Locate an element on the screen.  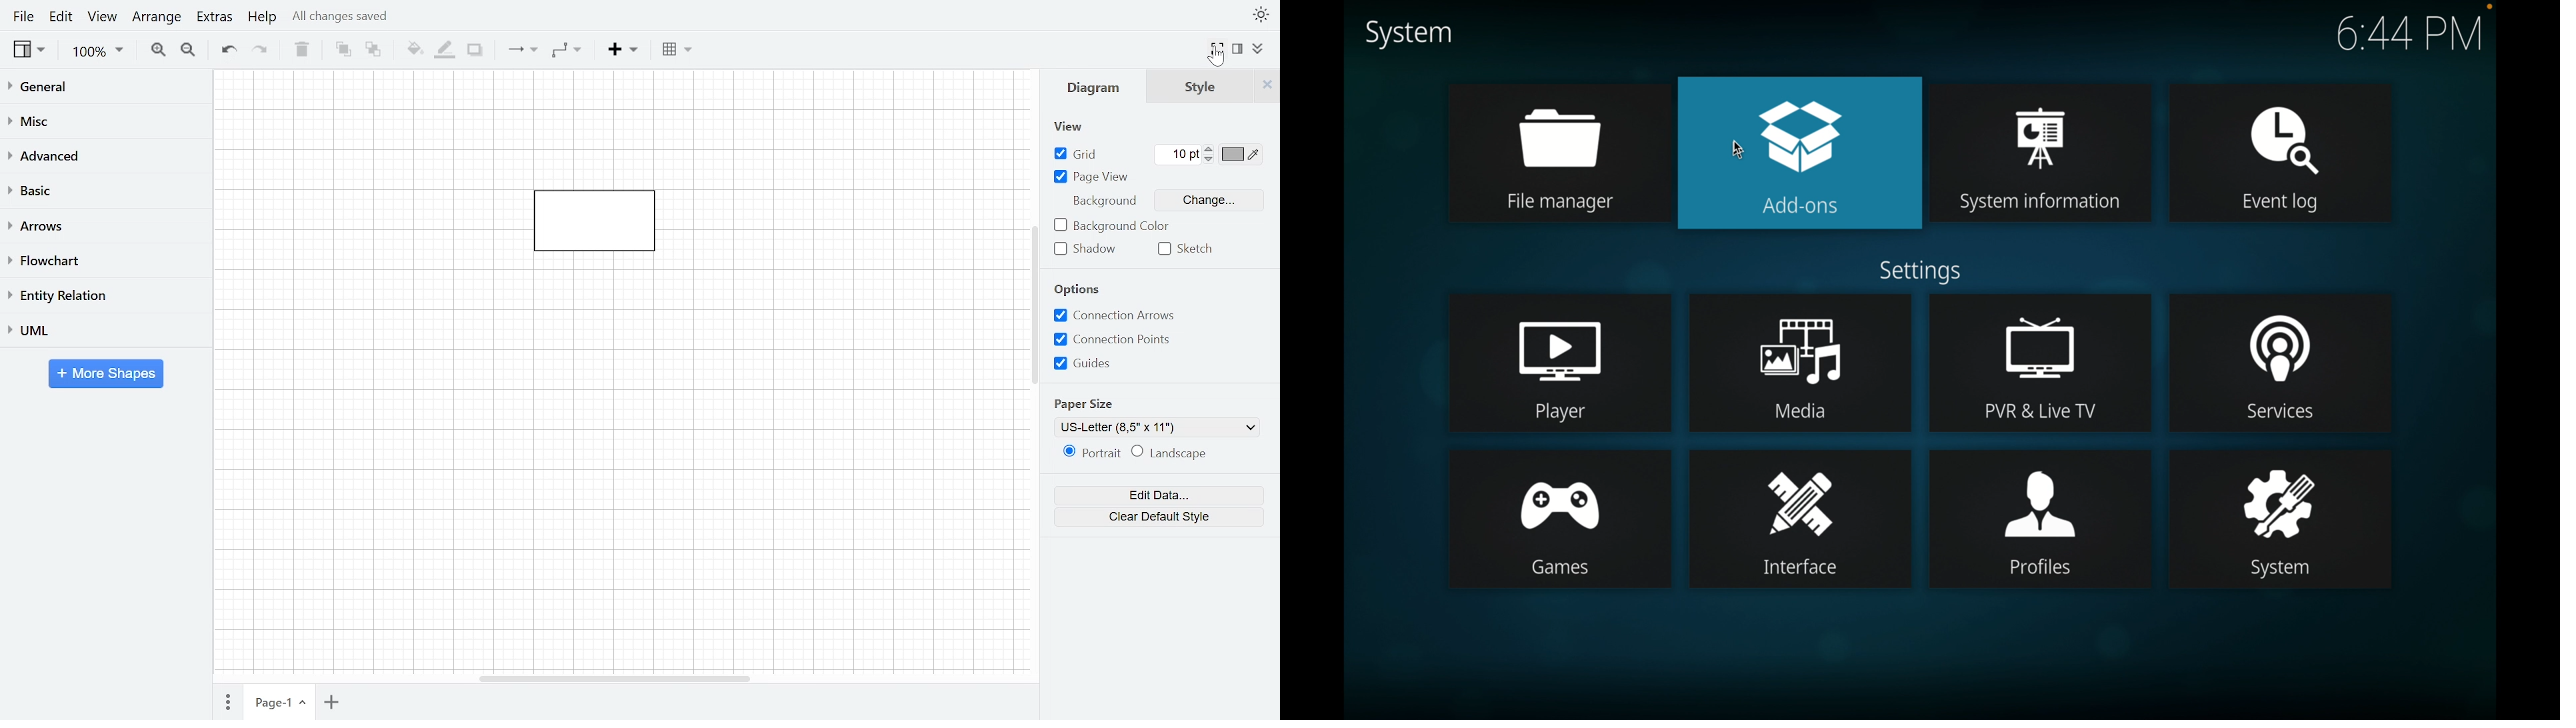
6:44 PM is located at coordinates (2416, 33).